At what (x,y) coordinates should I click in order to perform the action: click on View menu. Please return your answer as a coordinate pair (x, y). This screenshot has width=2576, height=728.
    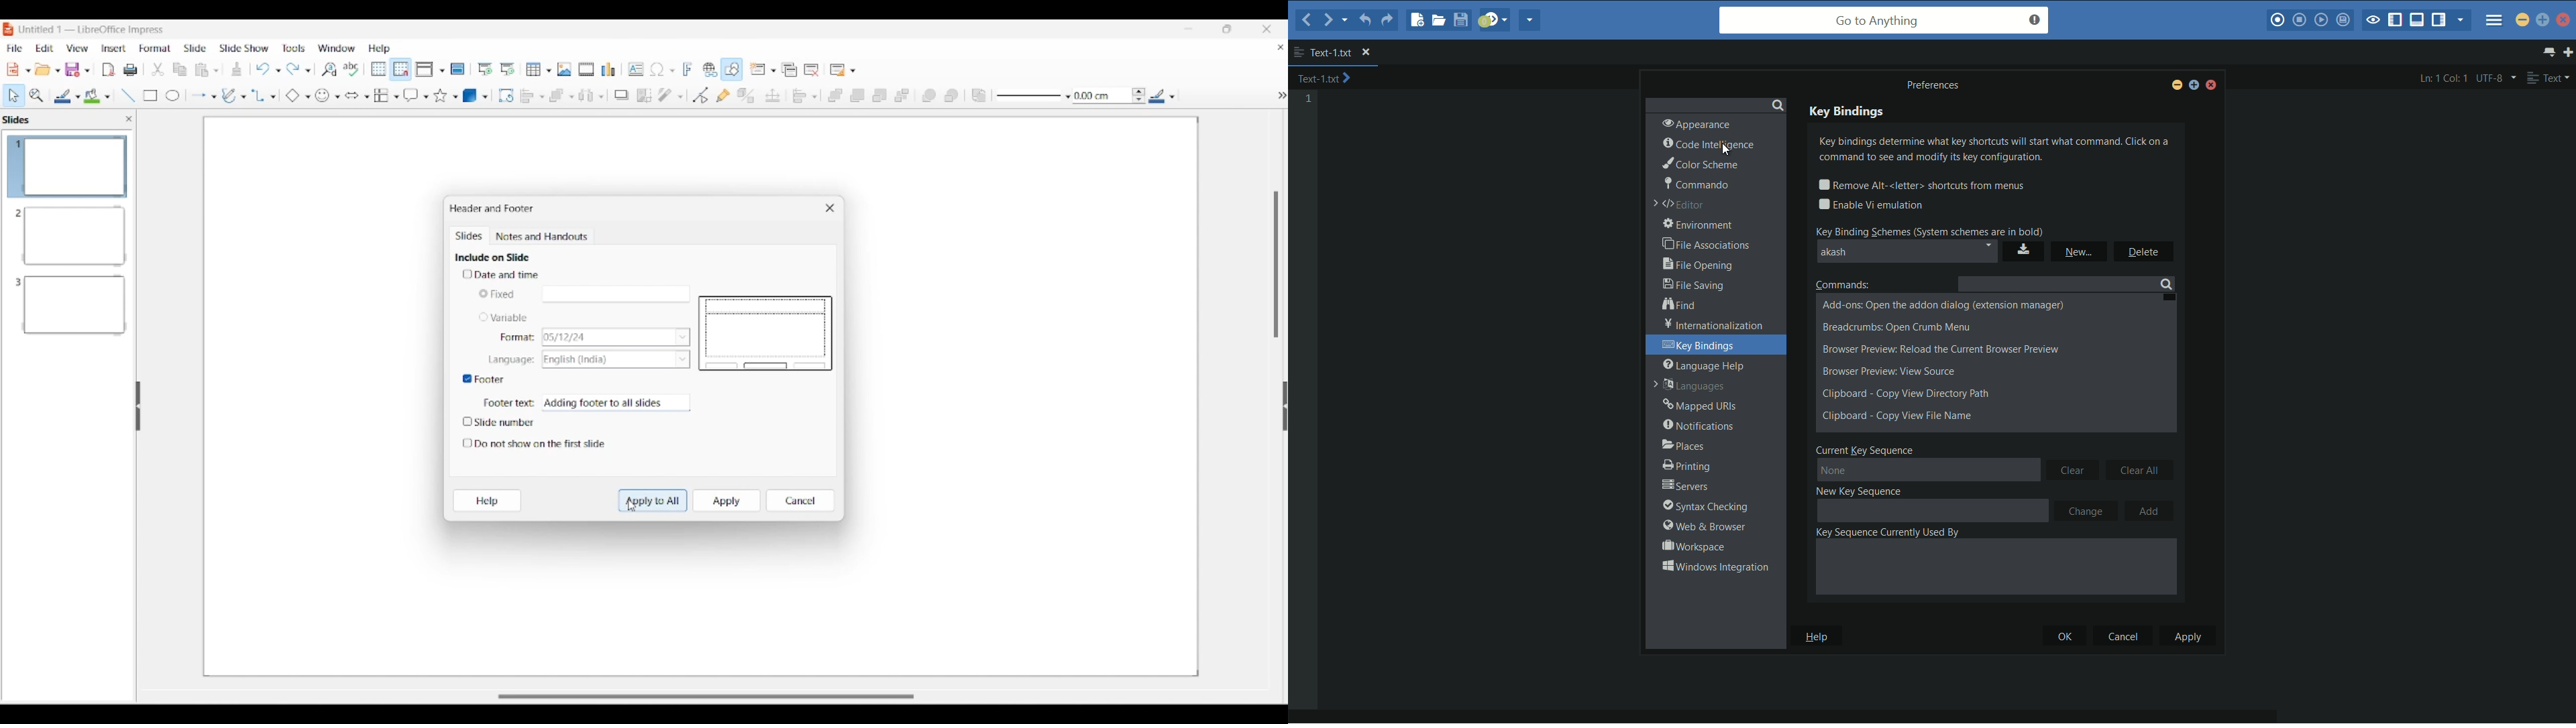
    Looking at the image, I should click on (78, 48).